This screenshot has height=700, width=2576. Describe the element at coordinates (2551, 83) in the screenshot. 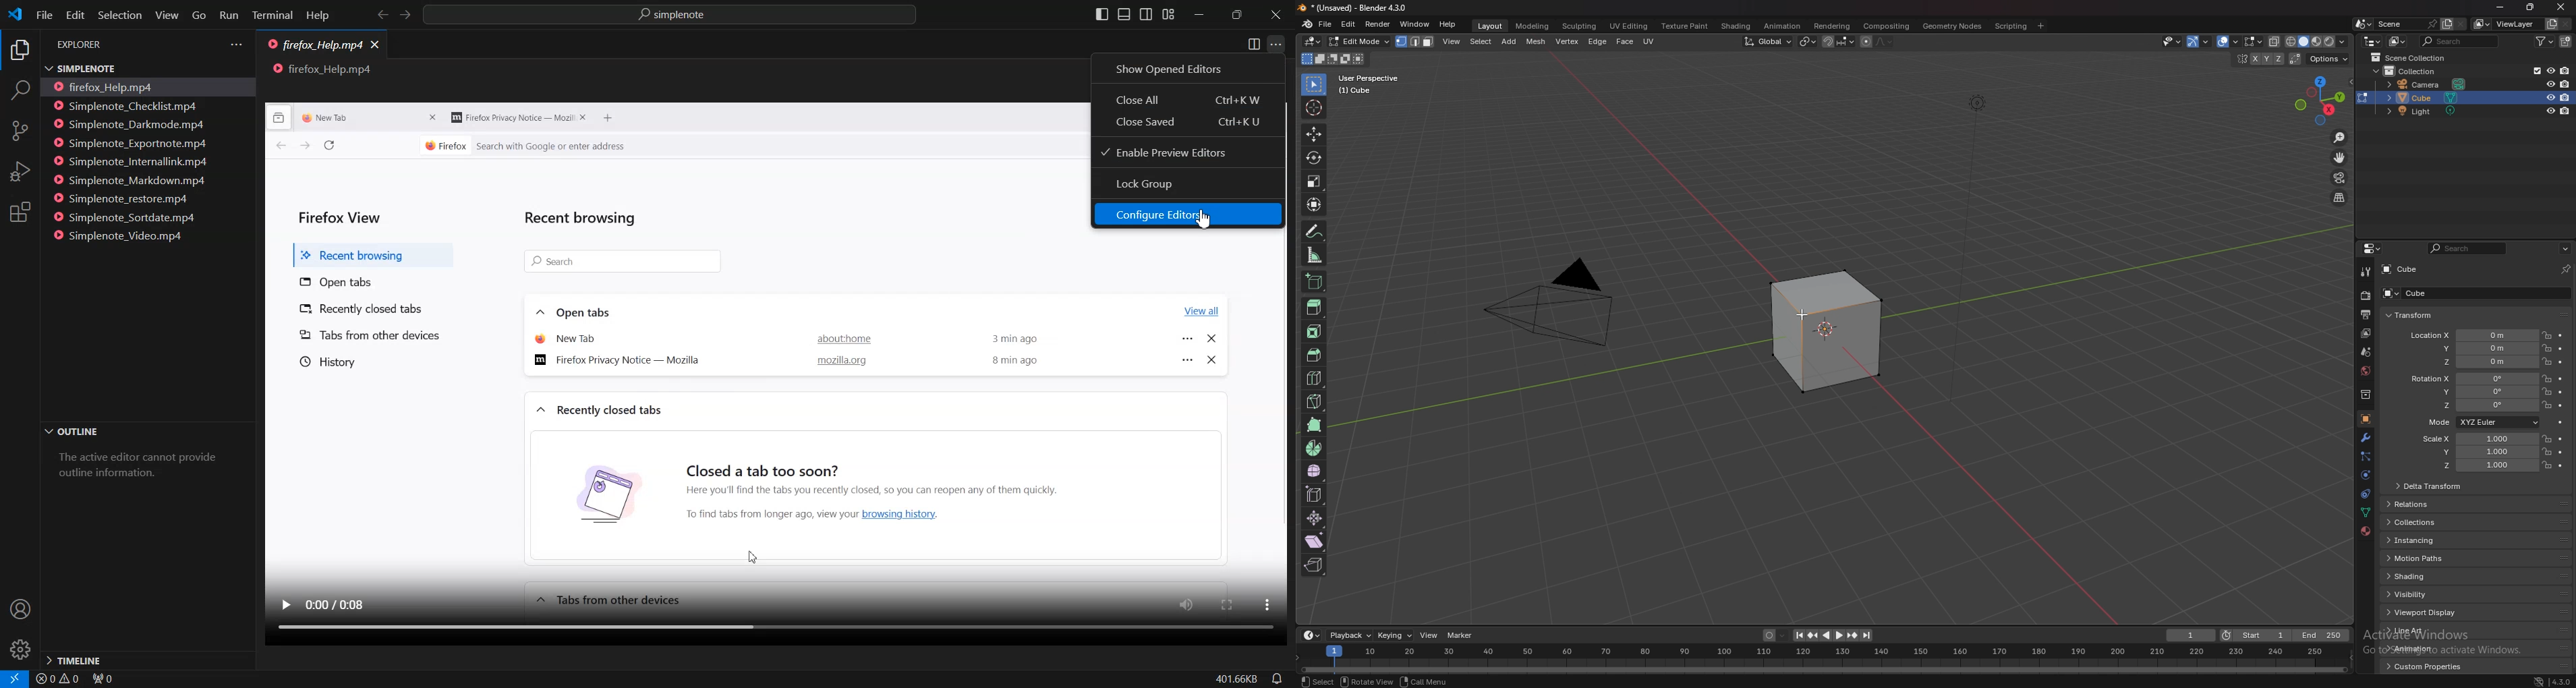

I see `hide in viewport` at that location.